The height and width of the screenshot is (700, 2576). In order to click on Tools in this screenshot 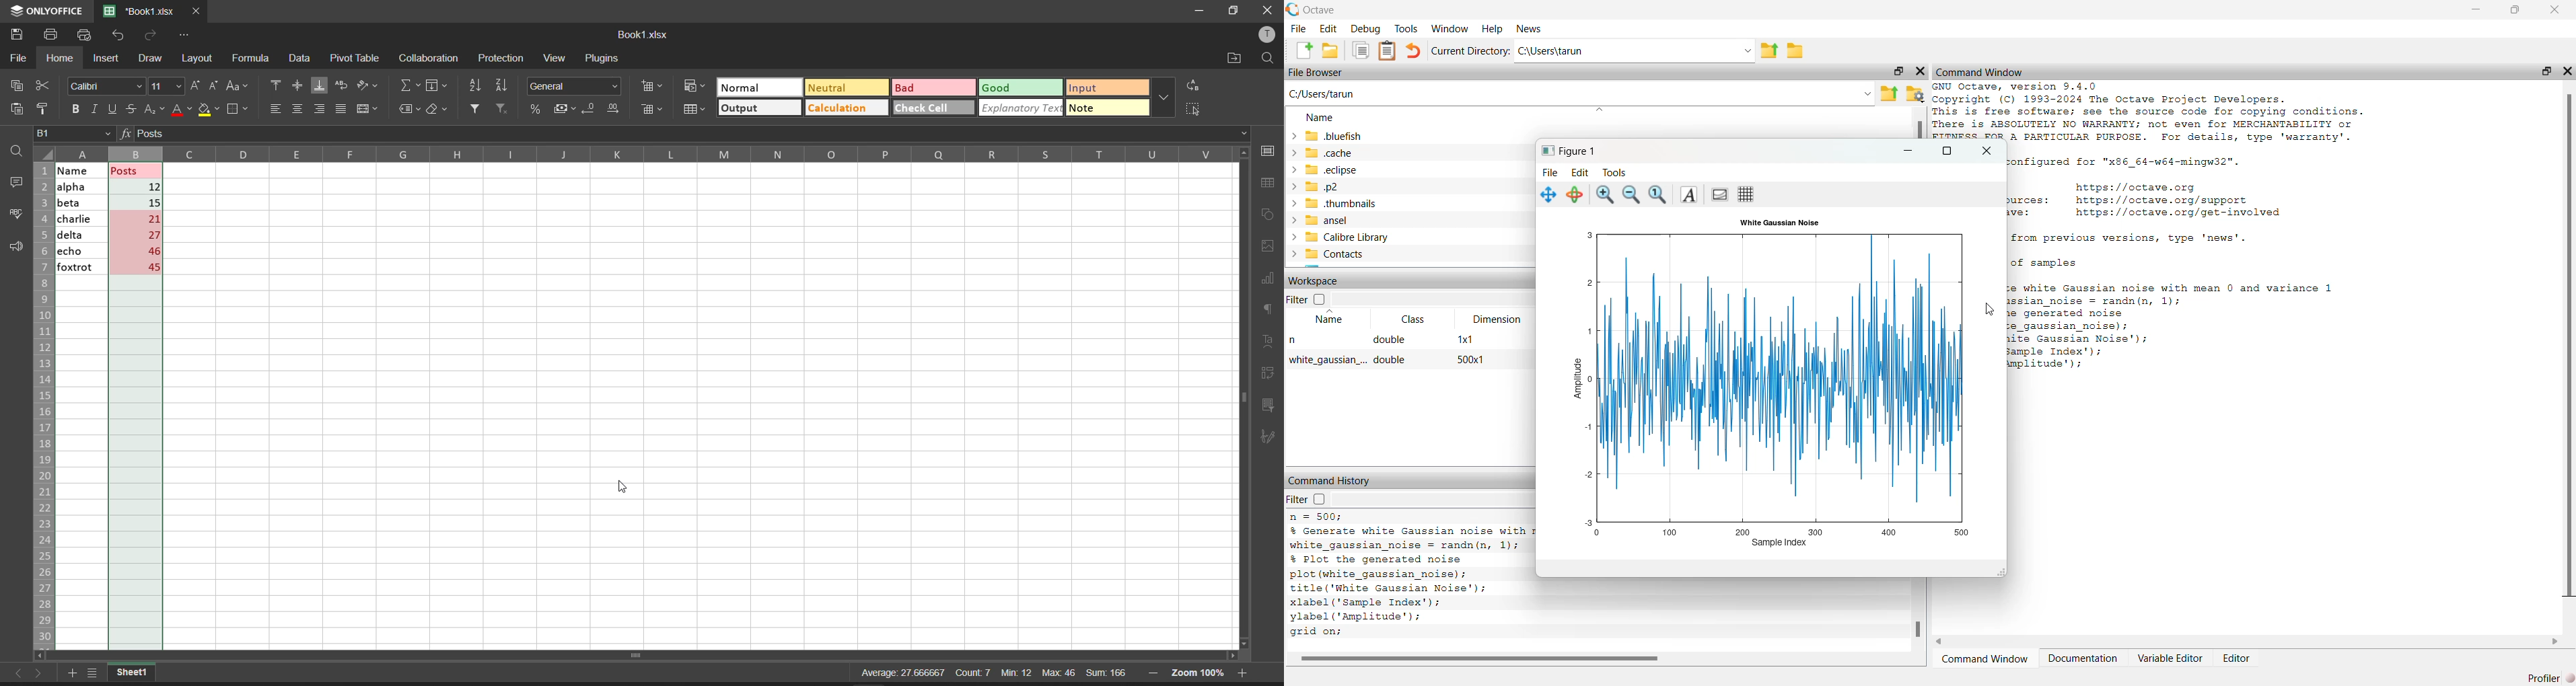, I will do `click(1404, 28)`.